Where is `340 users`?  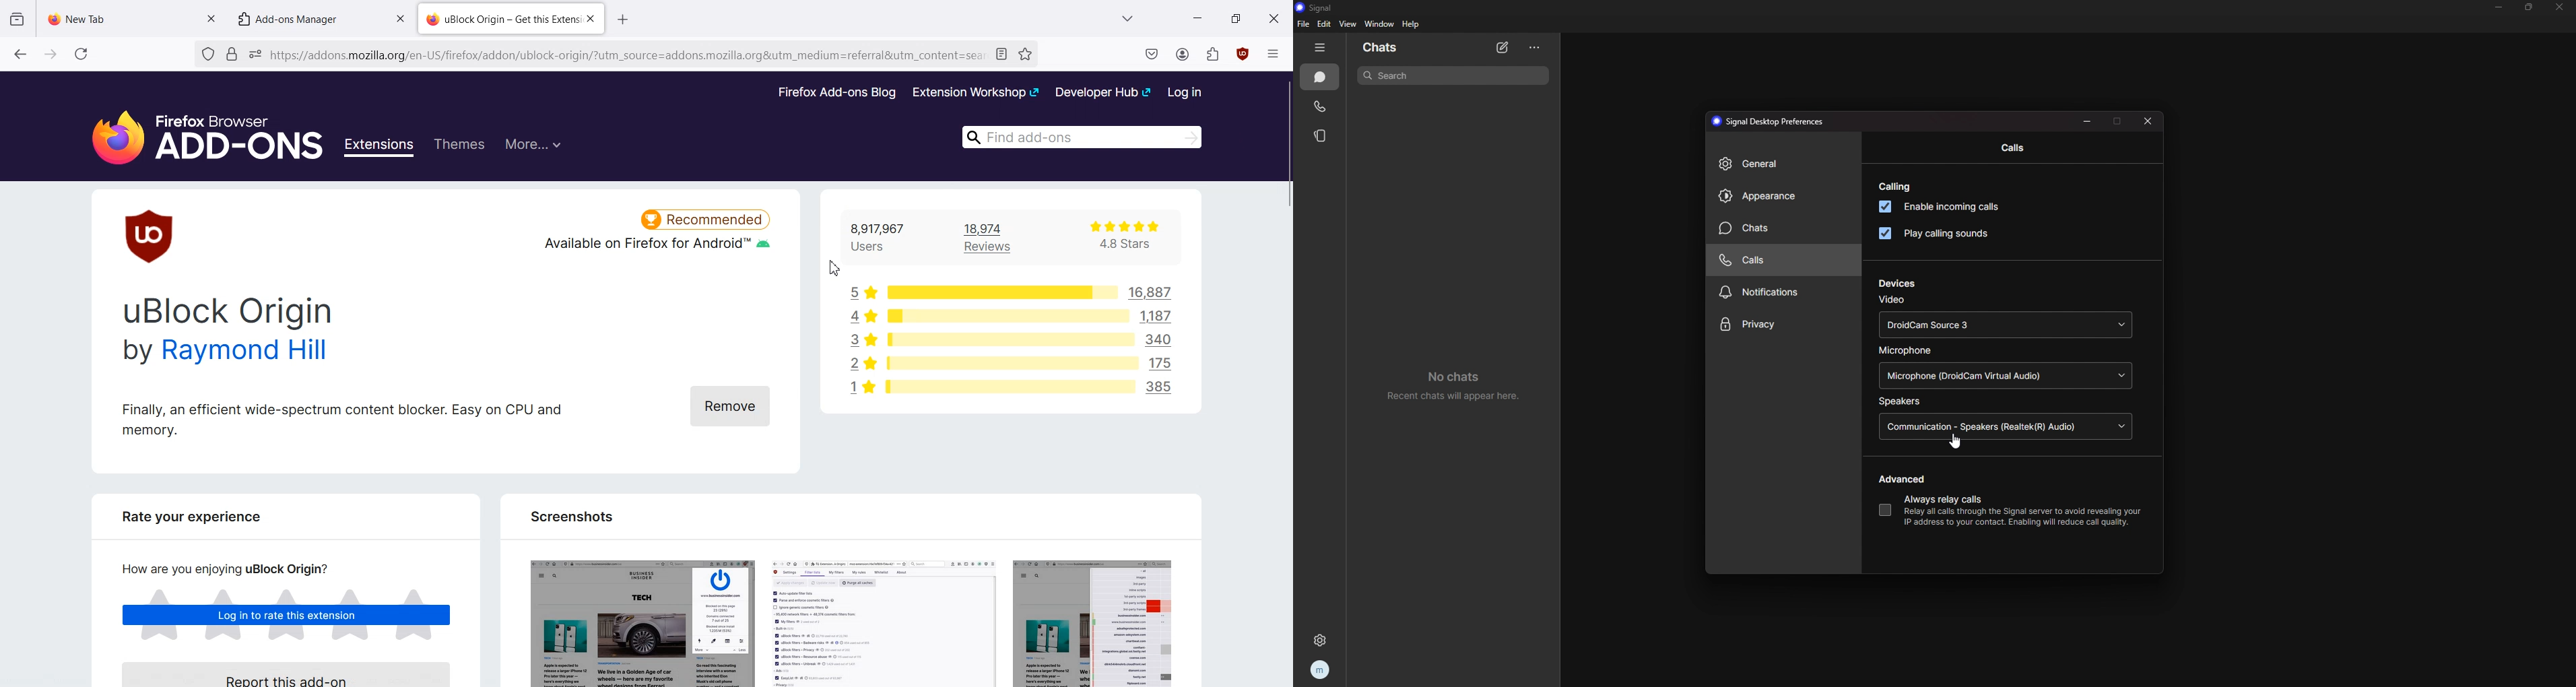
340 users is located at coordinates (1162, 339).